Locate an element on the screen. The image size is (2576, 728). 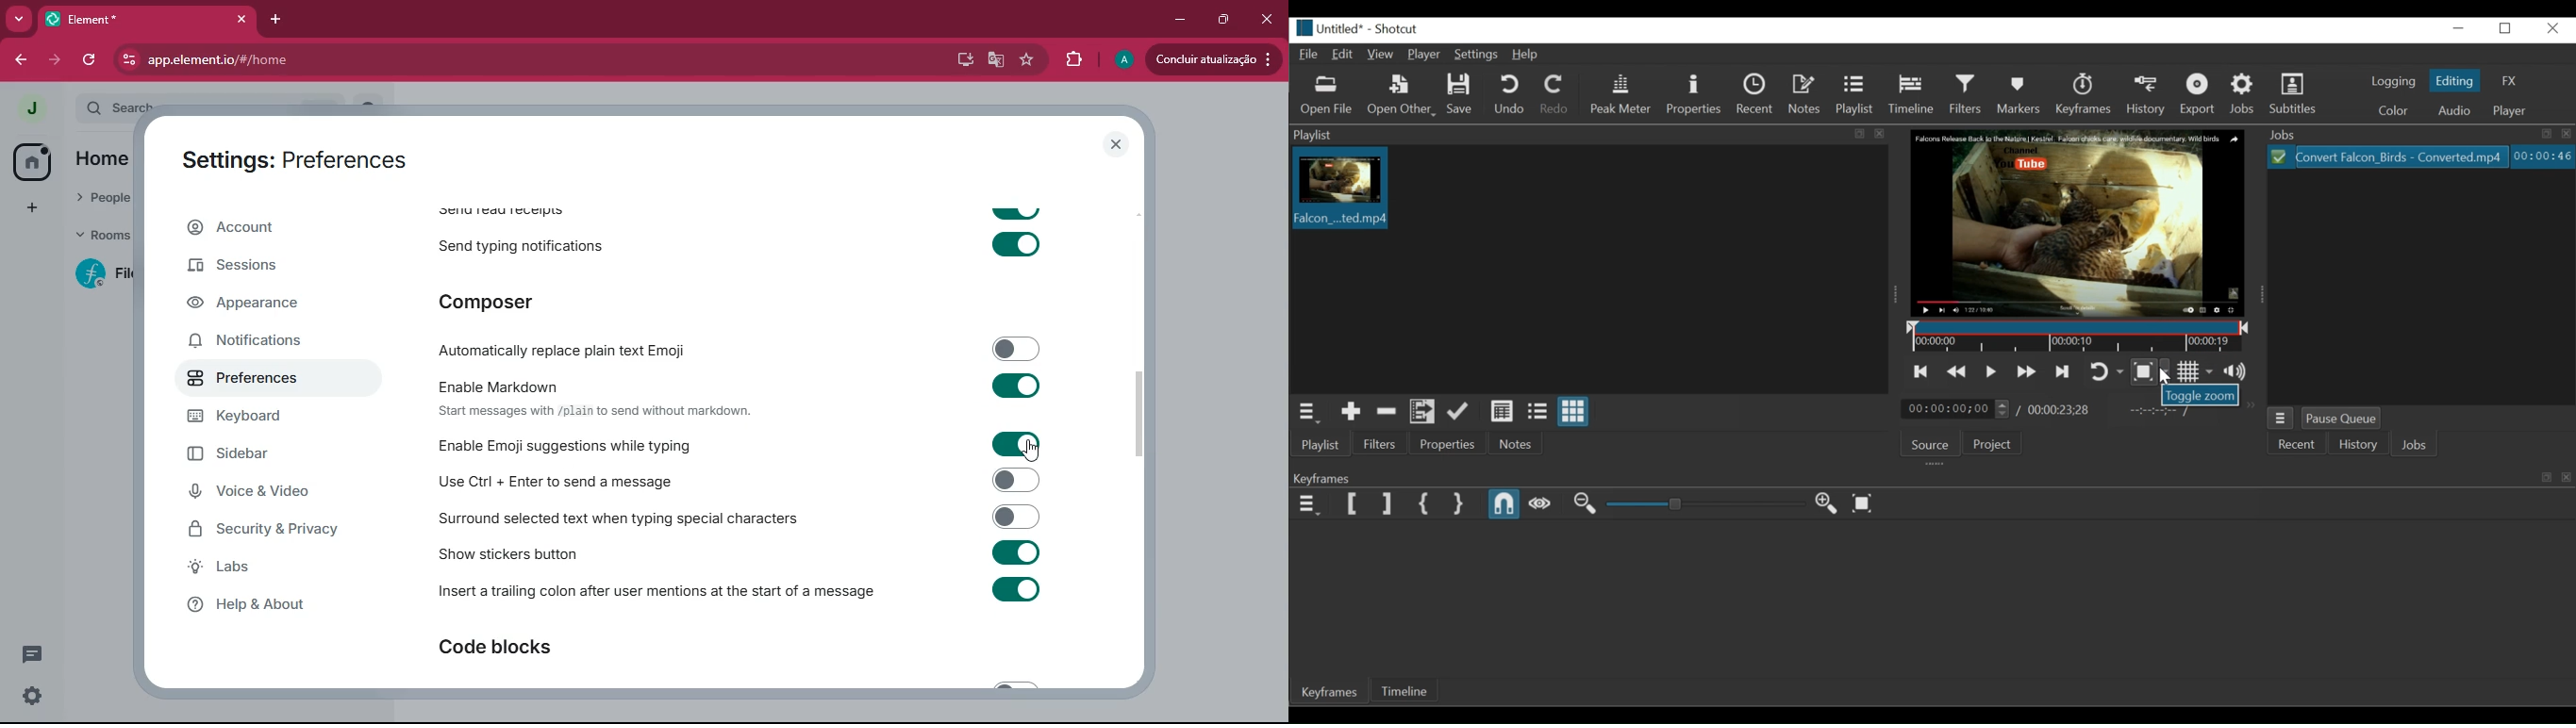
Editing is located at coordinates (2454, 79).